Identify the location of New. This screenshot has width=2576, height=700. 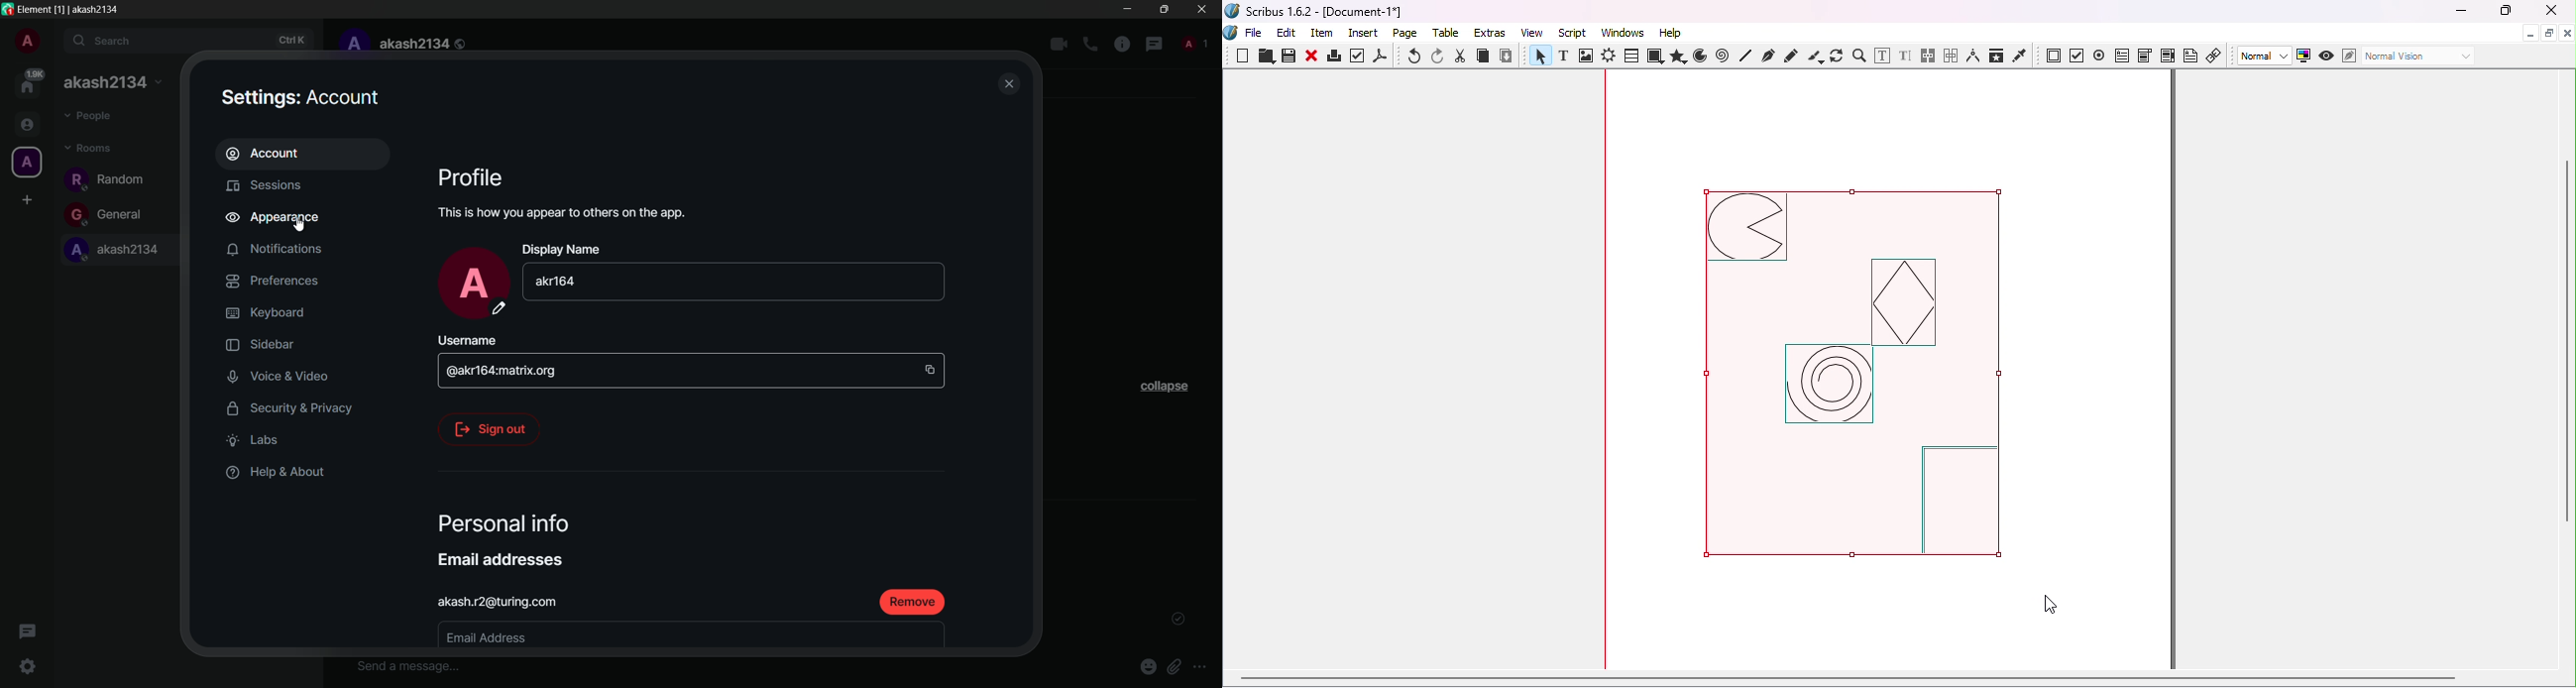
(1243, 56).